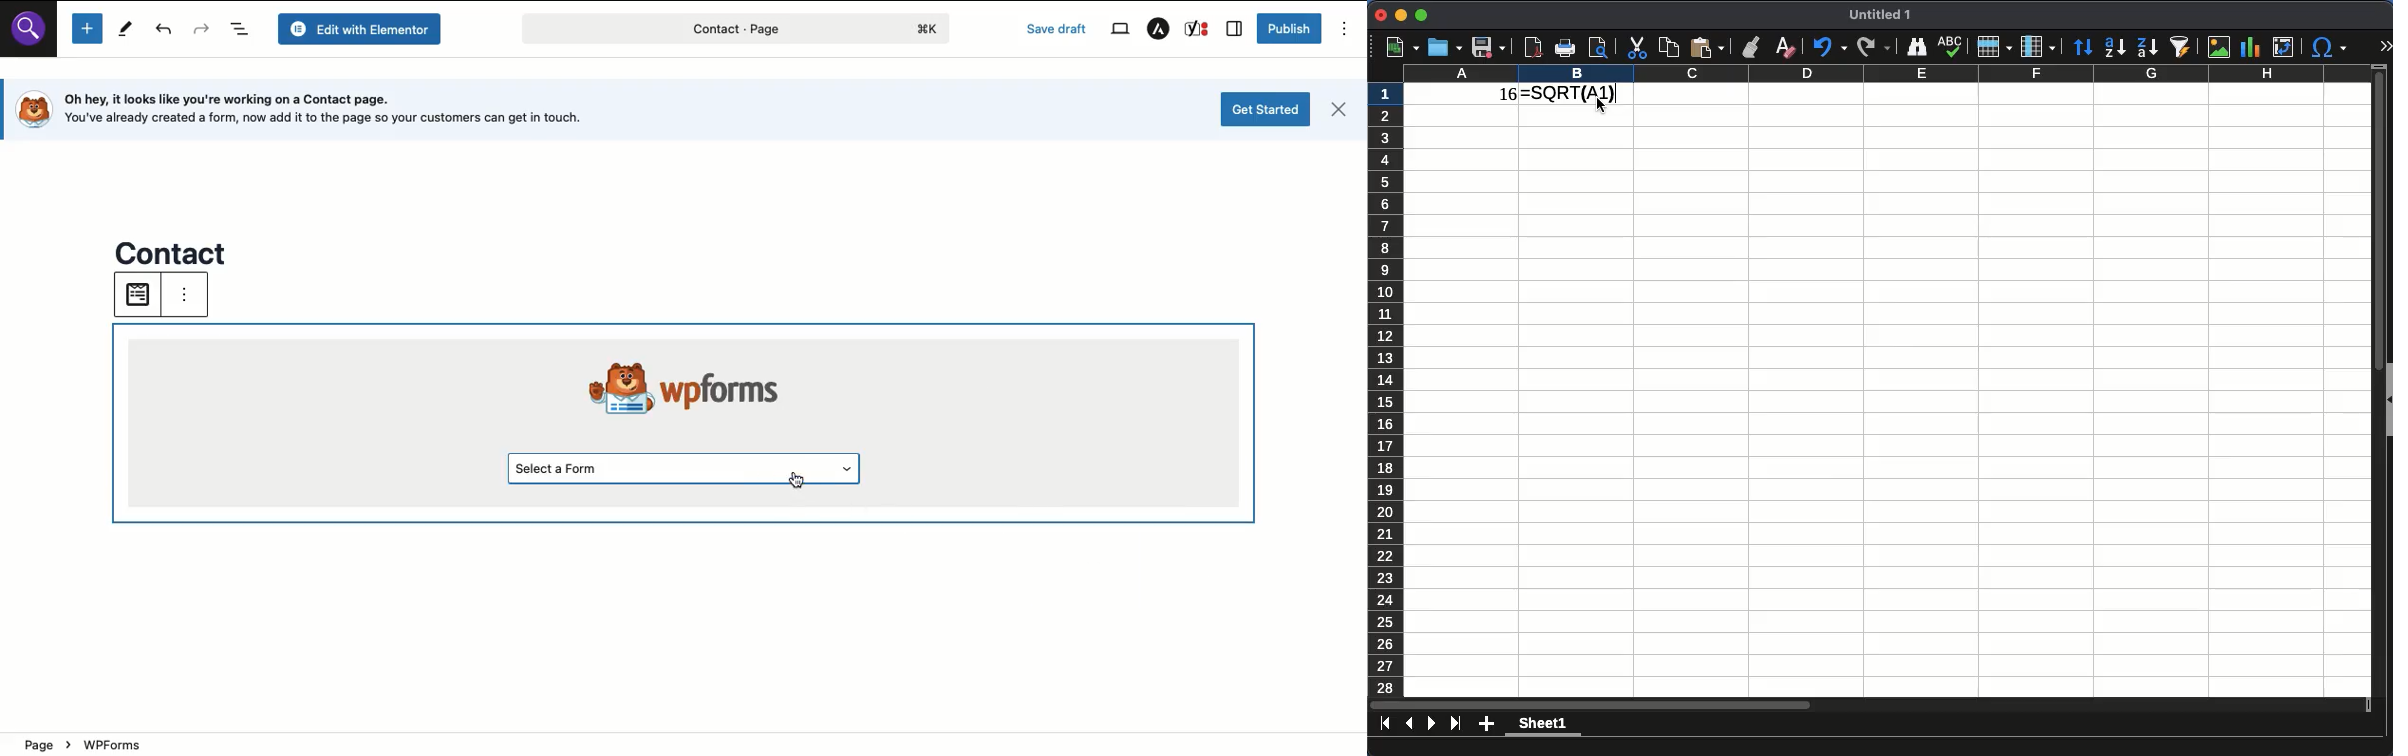 This screenshot has height=756, width=2408. I want to click on logo, so click(932, 28).